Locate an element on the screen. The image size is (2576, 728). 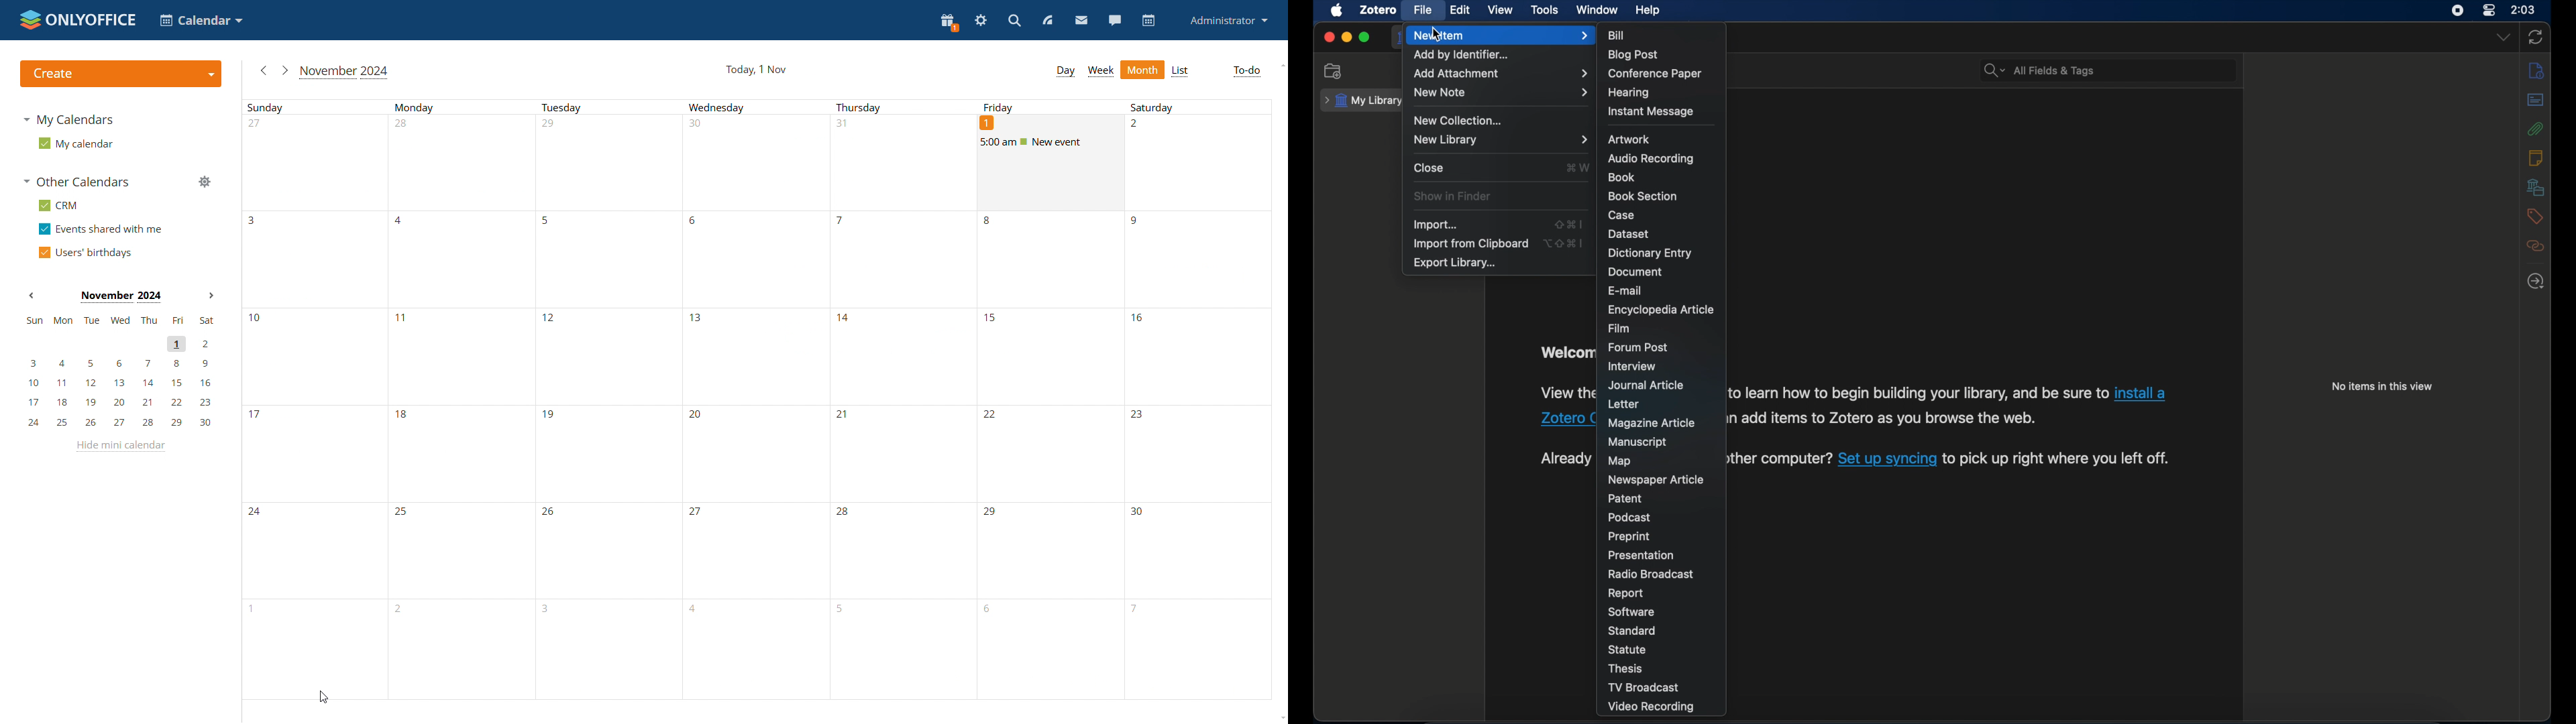
events shared with me is located at coordinates (101, 230).